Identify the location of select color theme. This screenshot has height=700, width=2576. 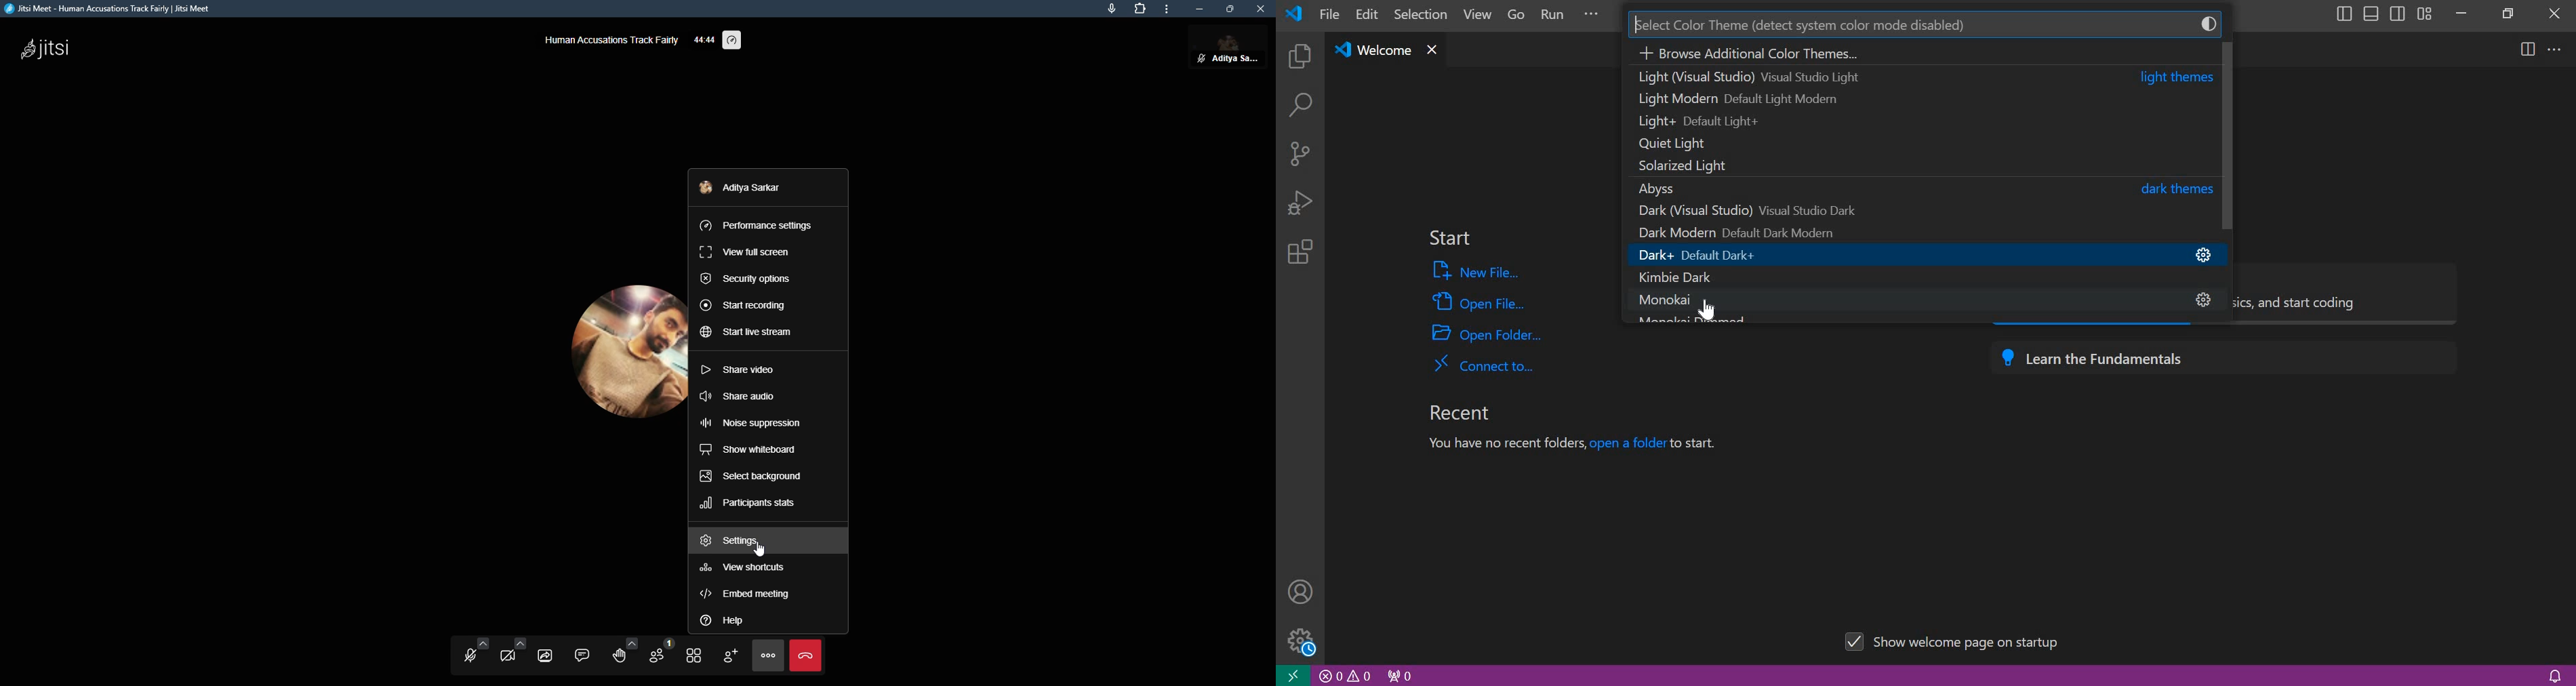
(1909, 22).